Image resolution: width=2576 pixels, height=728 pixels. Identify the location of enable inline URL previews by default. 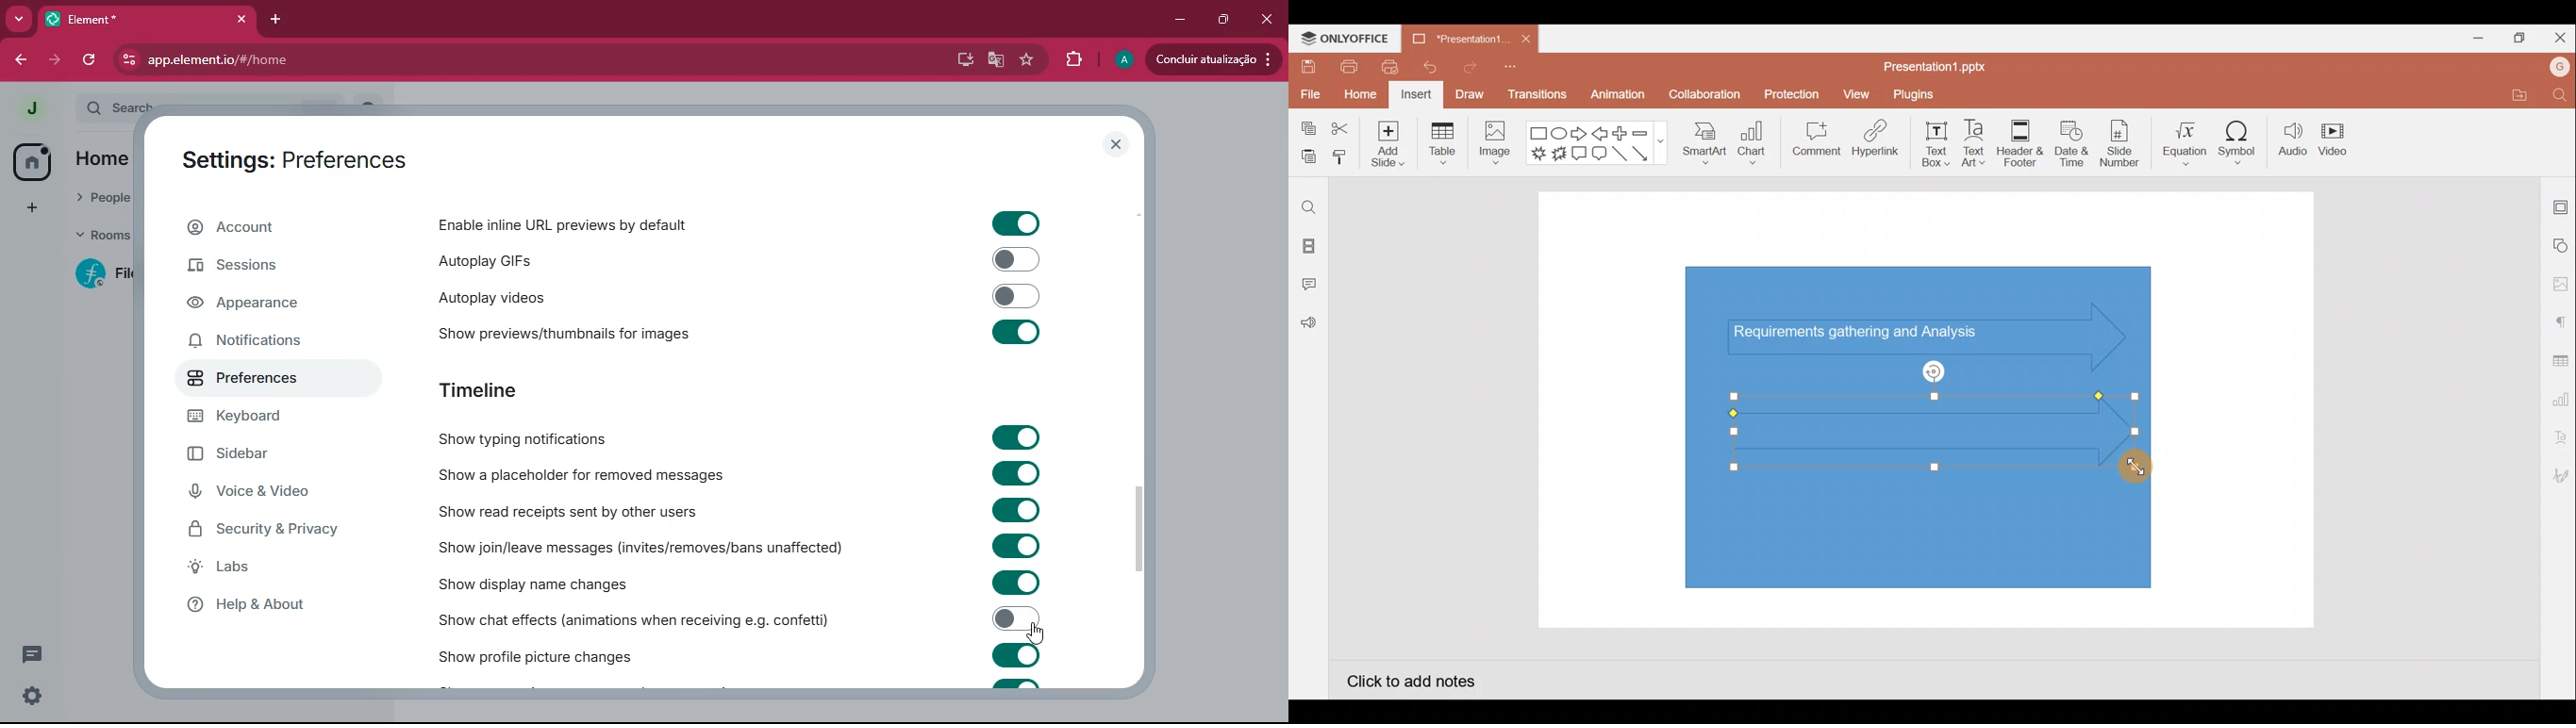
(567, 224).